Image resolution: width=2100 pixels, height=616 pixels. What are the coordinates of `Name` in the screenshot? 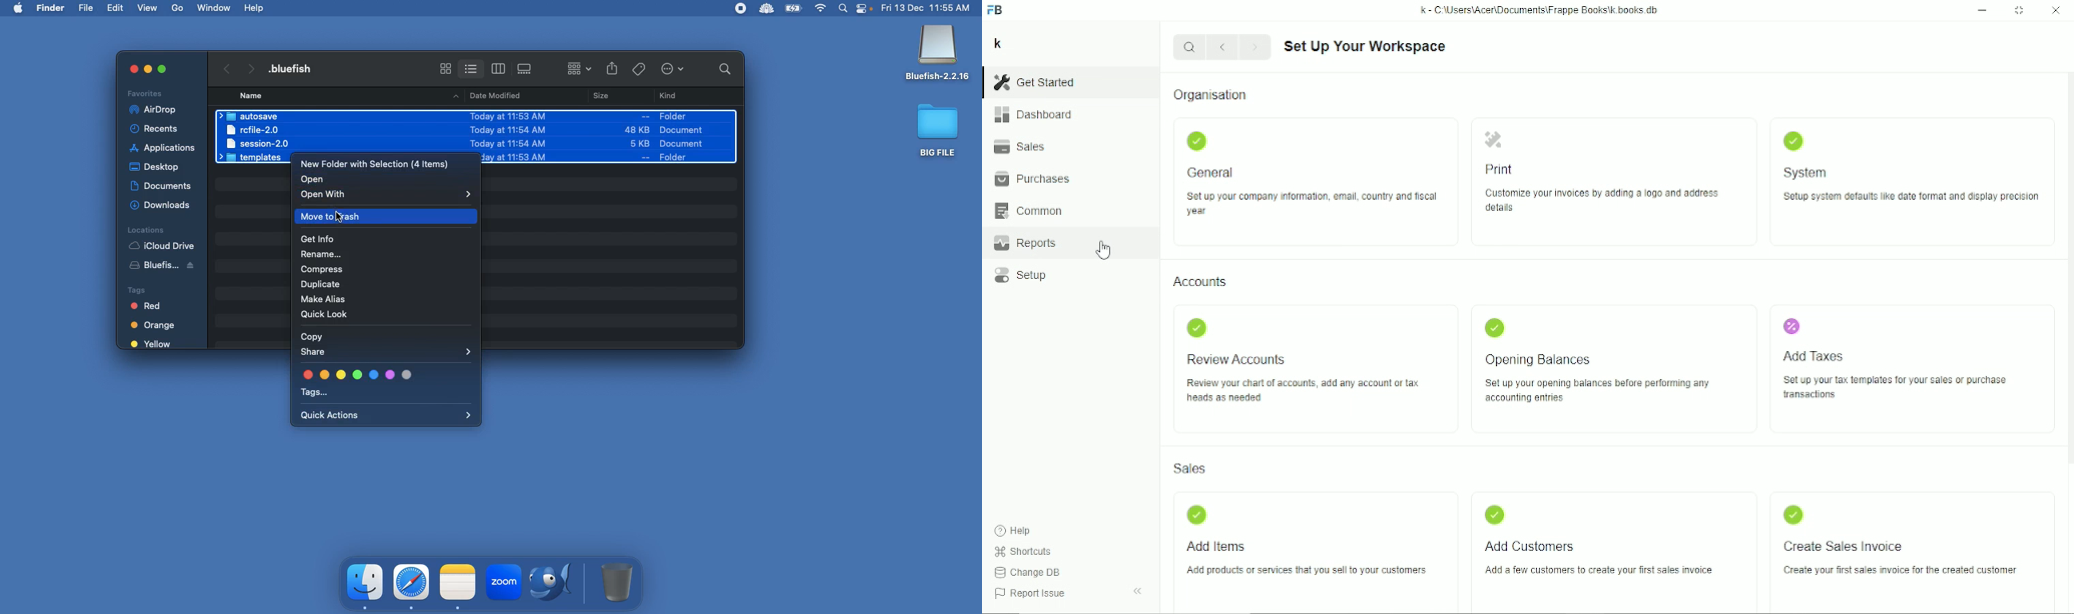 It's located at (252, 96).